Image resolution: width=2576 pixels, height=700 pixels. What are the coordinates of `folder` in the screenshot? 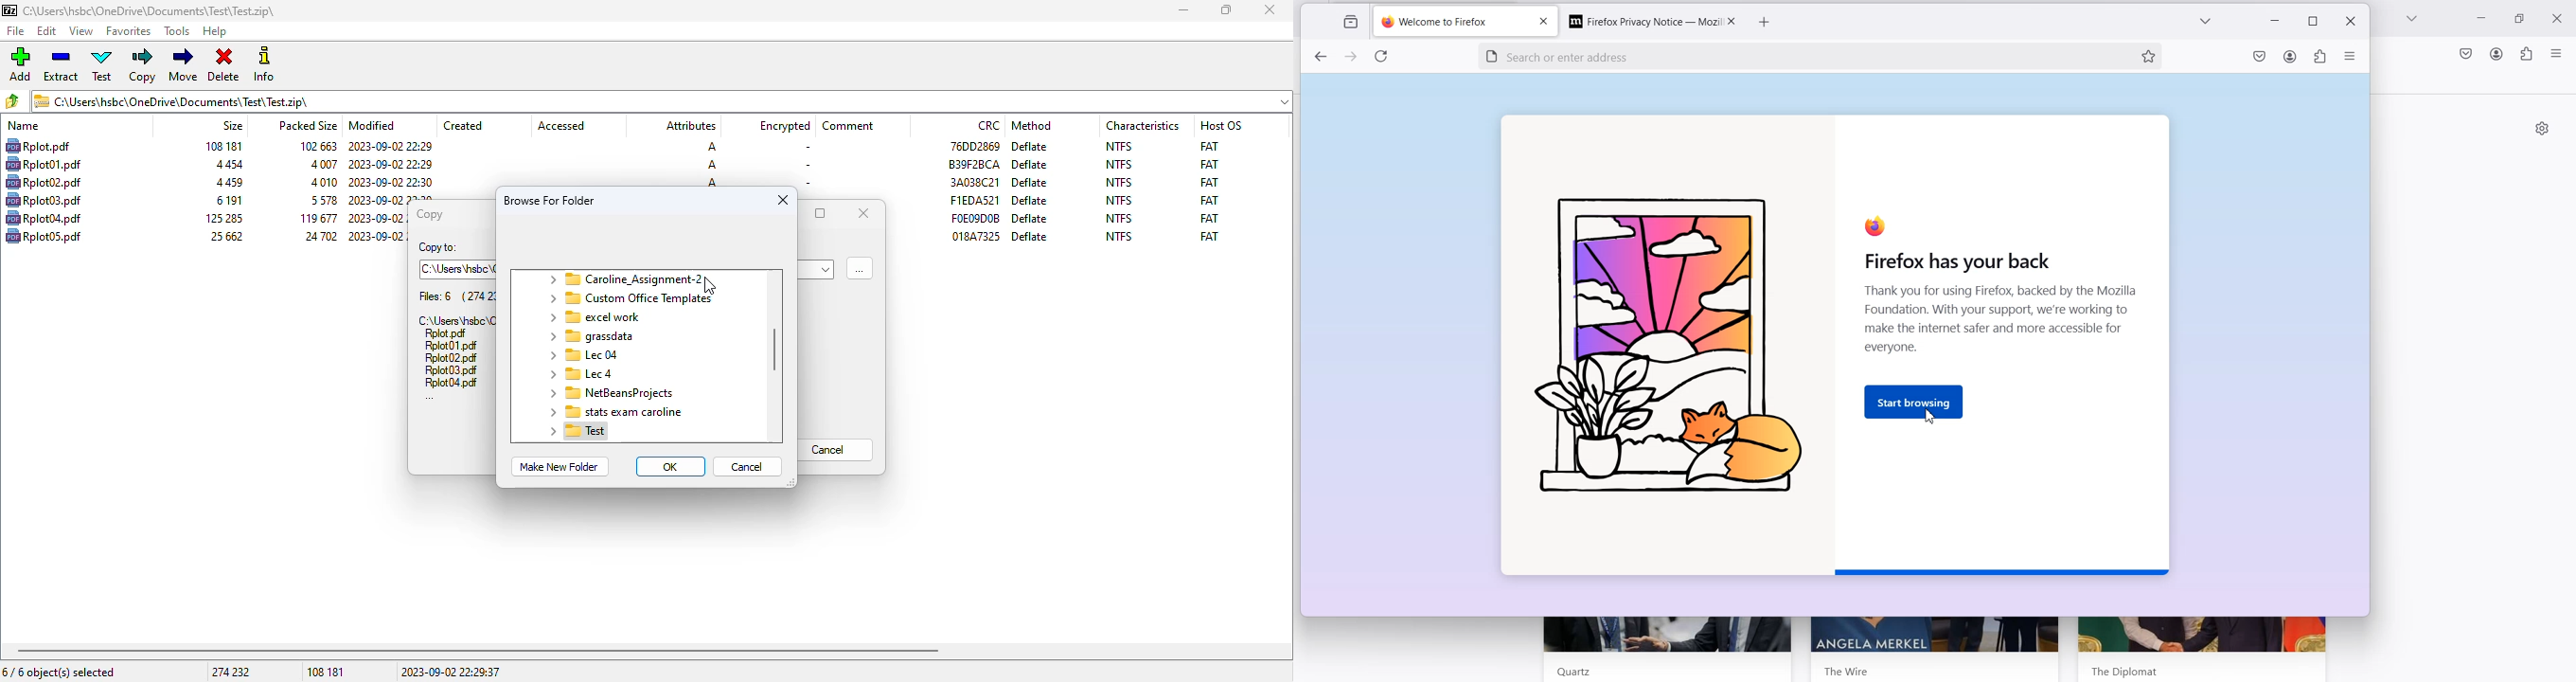 It's located at (624, 278).